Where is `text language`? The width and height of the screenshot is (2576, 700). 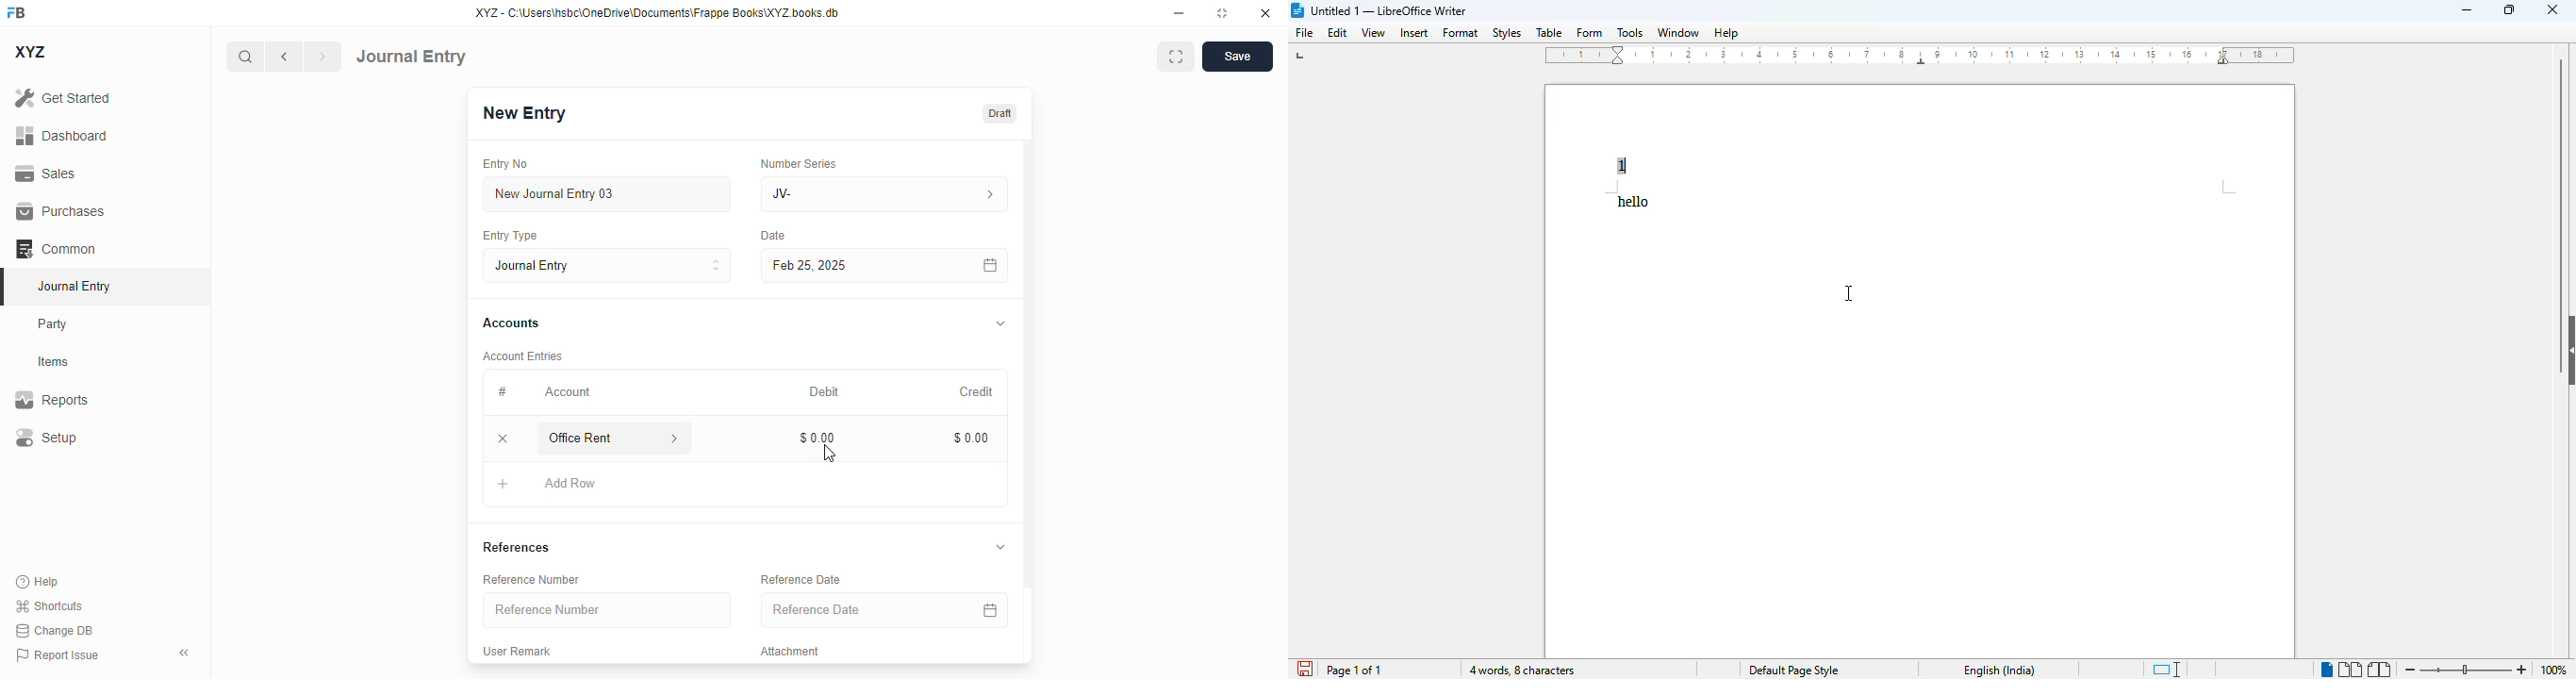
text language is located at coordinates (2000, 671).